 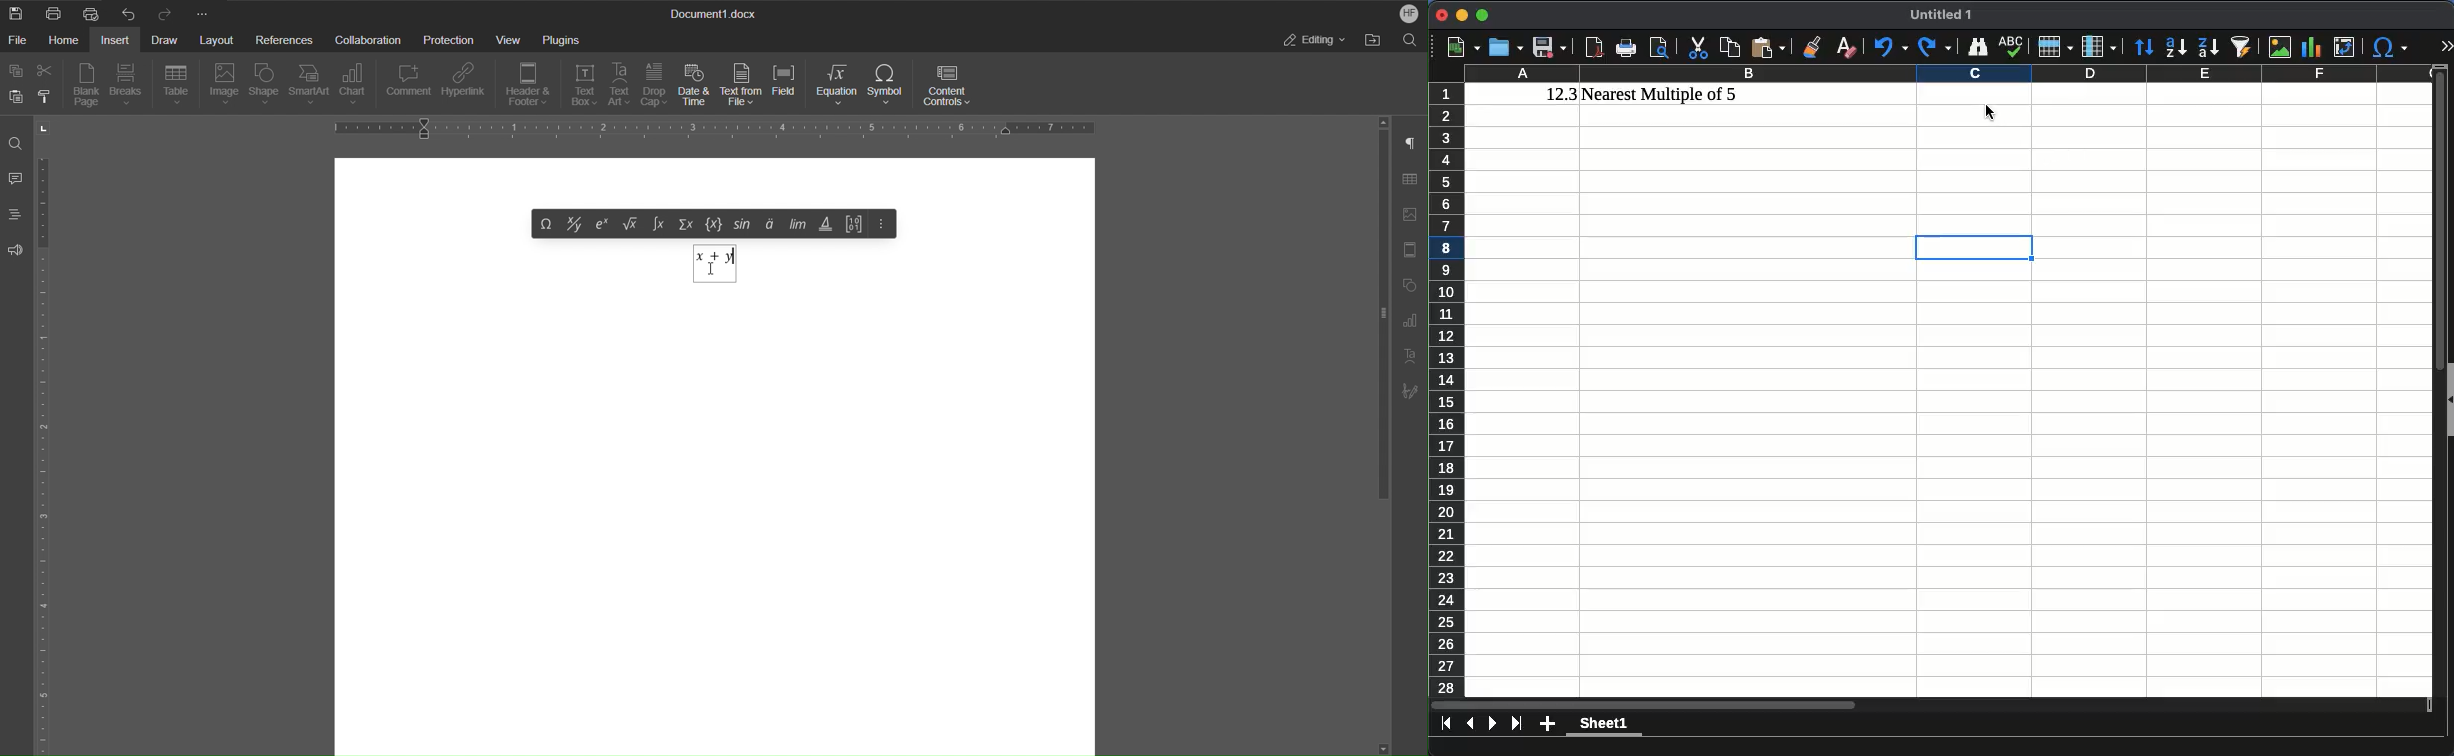 I want to click on Typing equation, so click(x=715, y=256).